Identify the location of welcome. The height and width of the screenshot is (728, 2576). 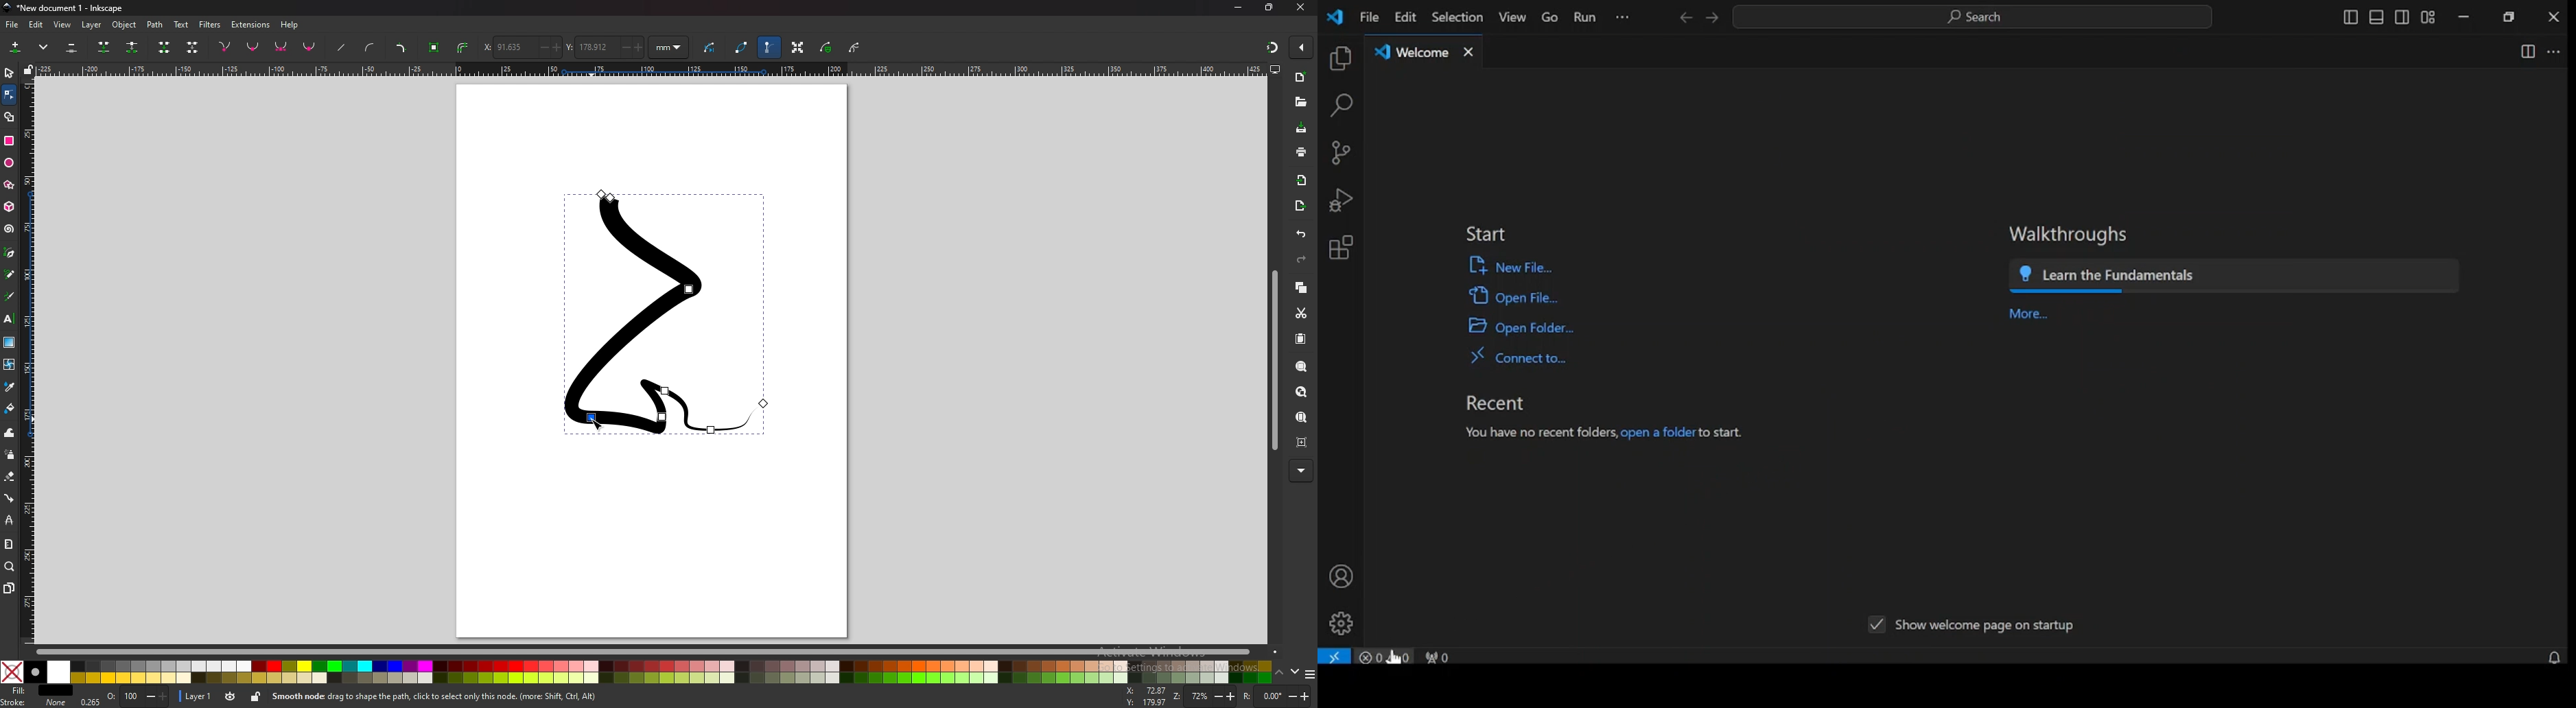
(1426, 49).